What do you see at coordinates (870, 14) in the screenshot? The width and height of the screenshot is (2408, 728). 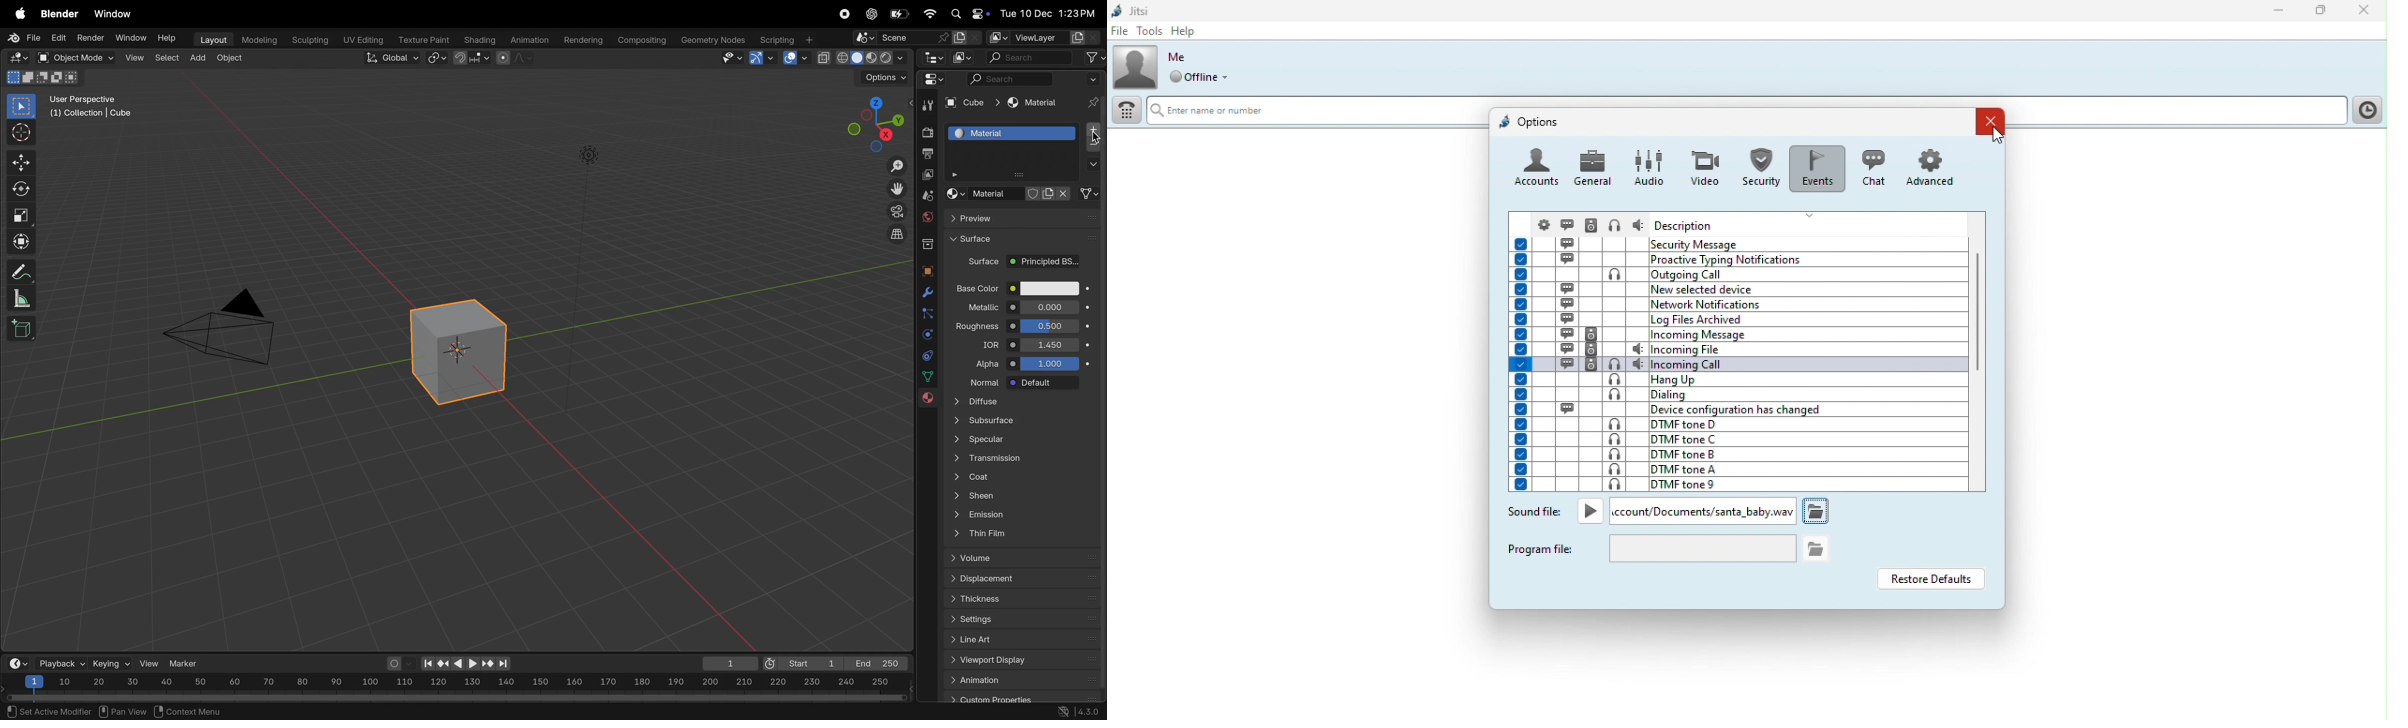 I see `chatgpt` at bounding box center [870, 14].